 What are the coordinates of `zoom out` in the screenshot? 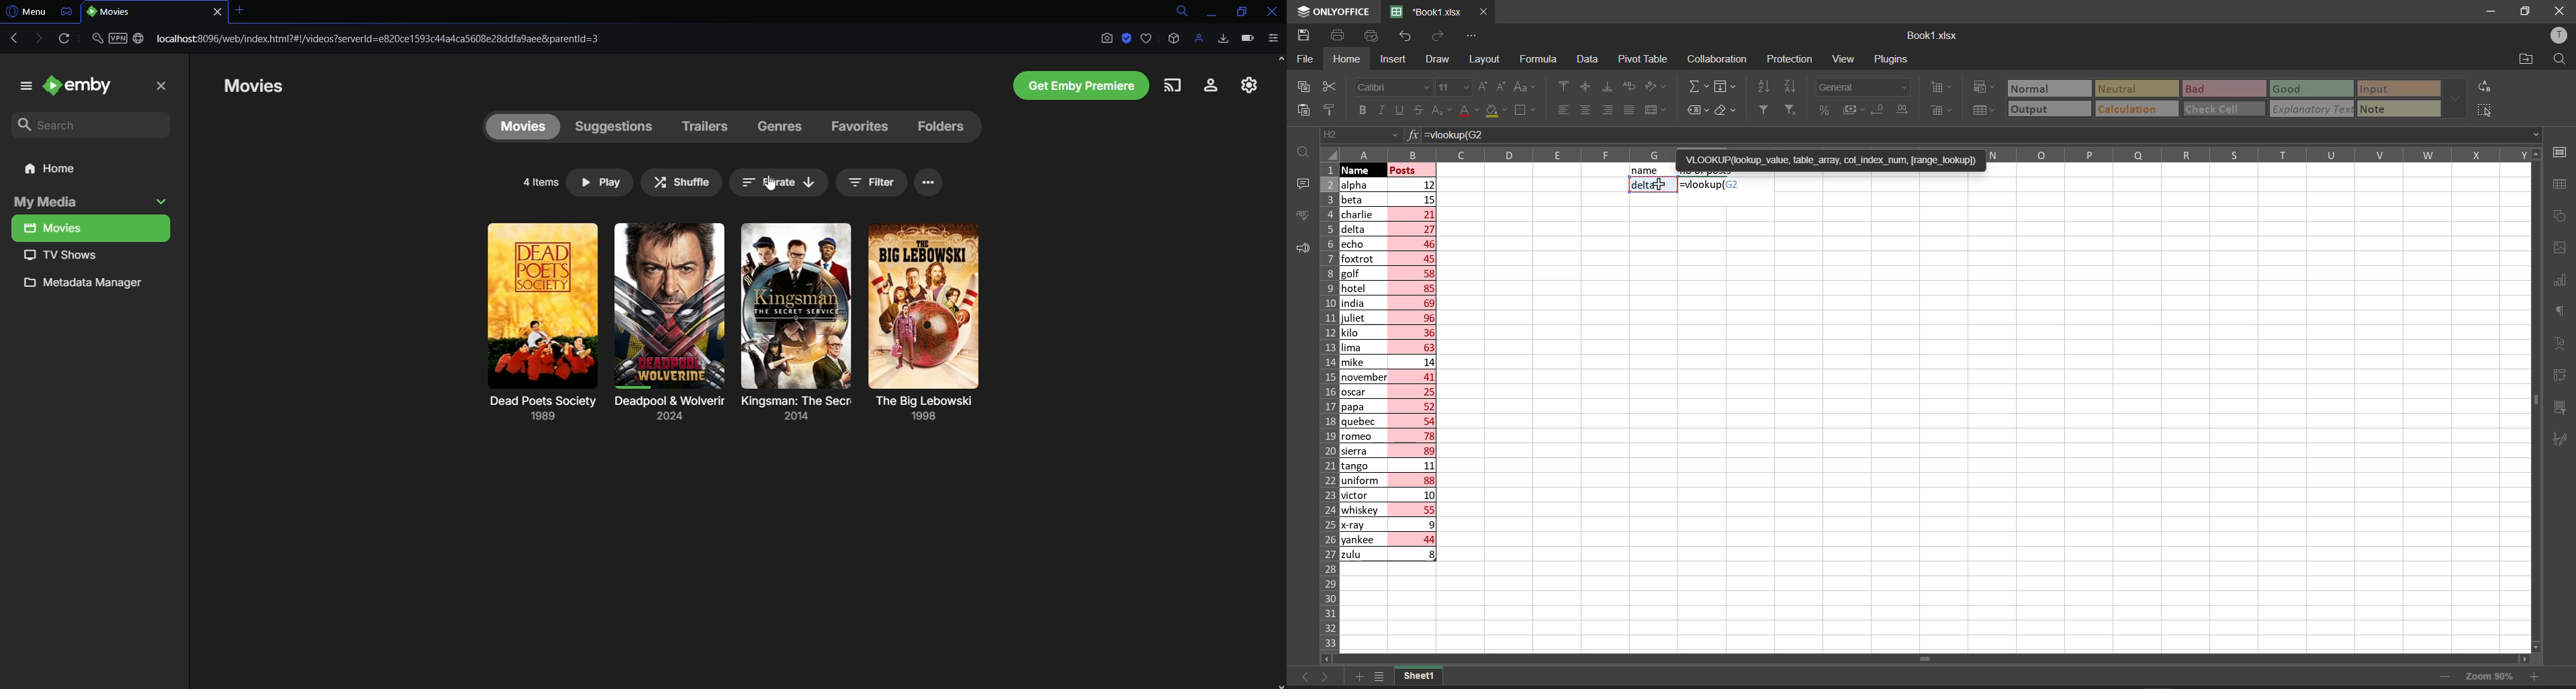 It's located at (2443, 679).